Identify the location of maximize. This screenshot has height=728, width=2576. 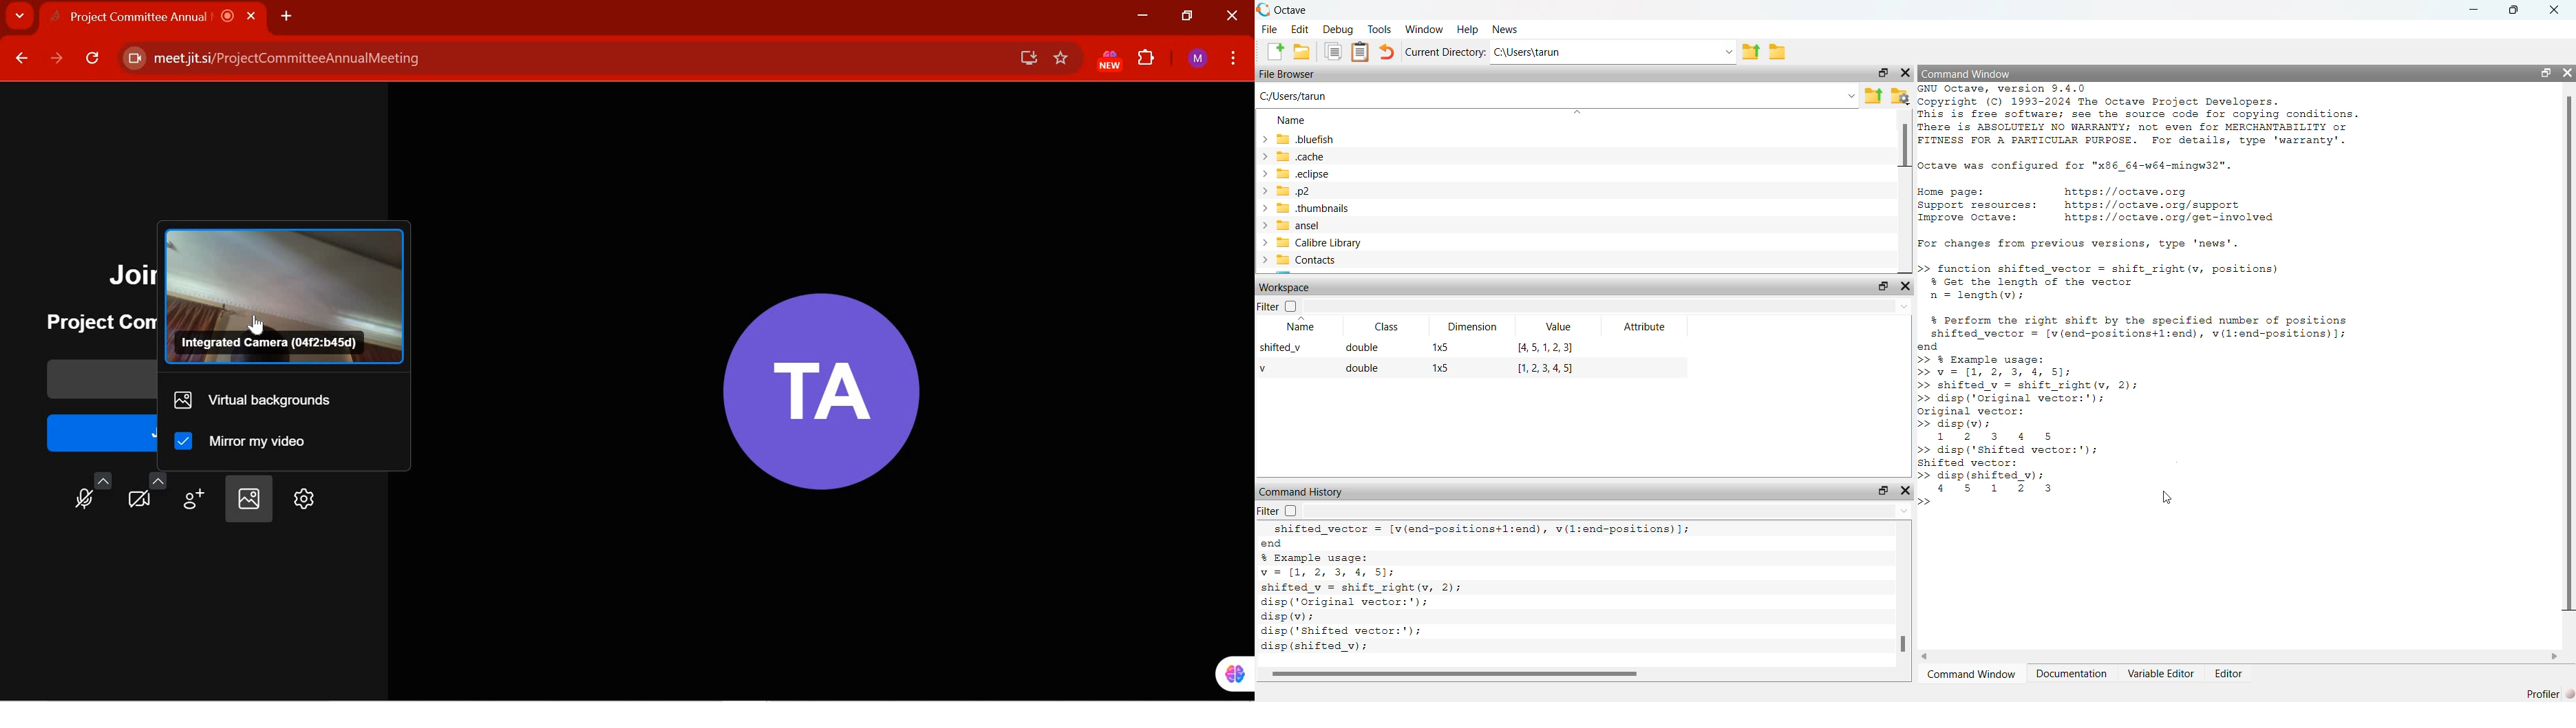
(2518, 9).